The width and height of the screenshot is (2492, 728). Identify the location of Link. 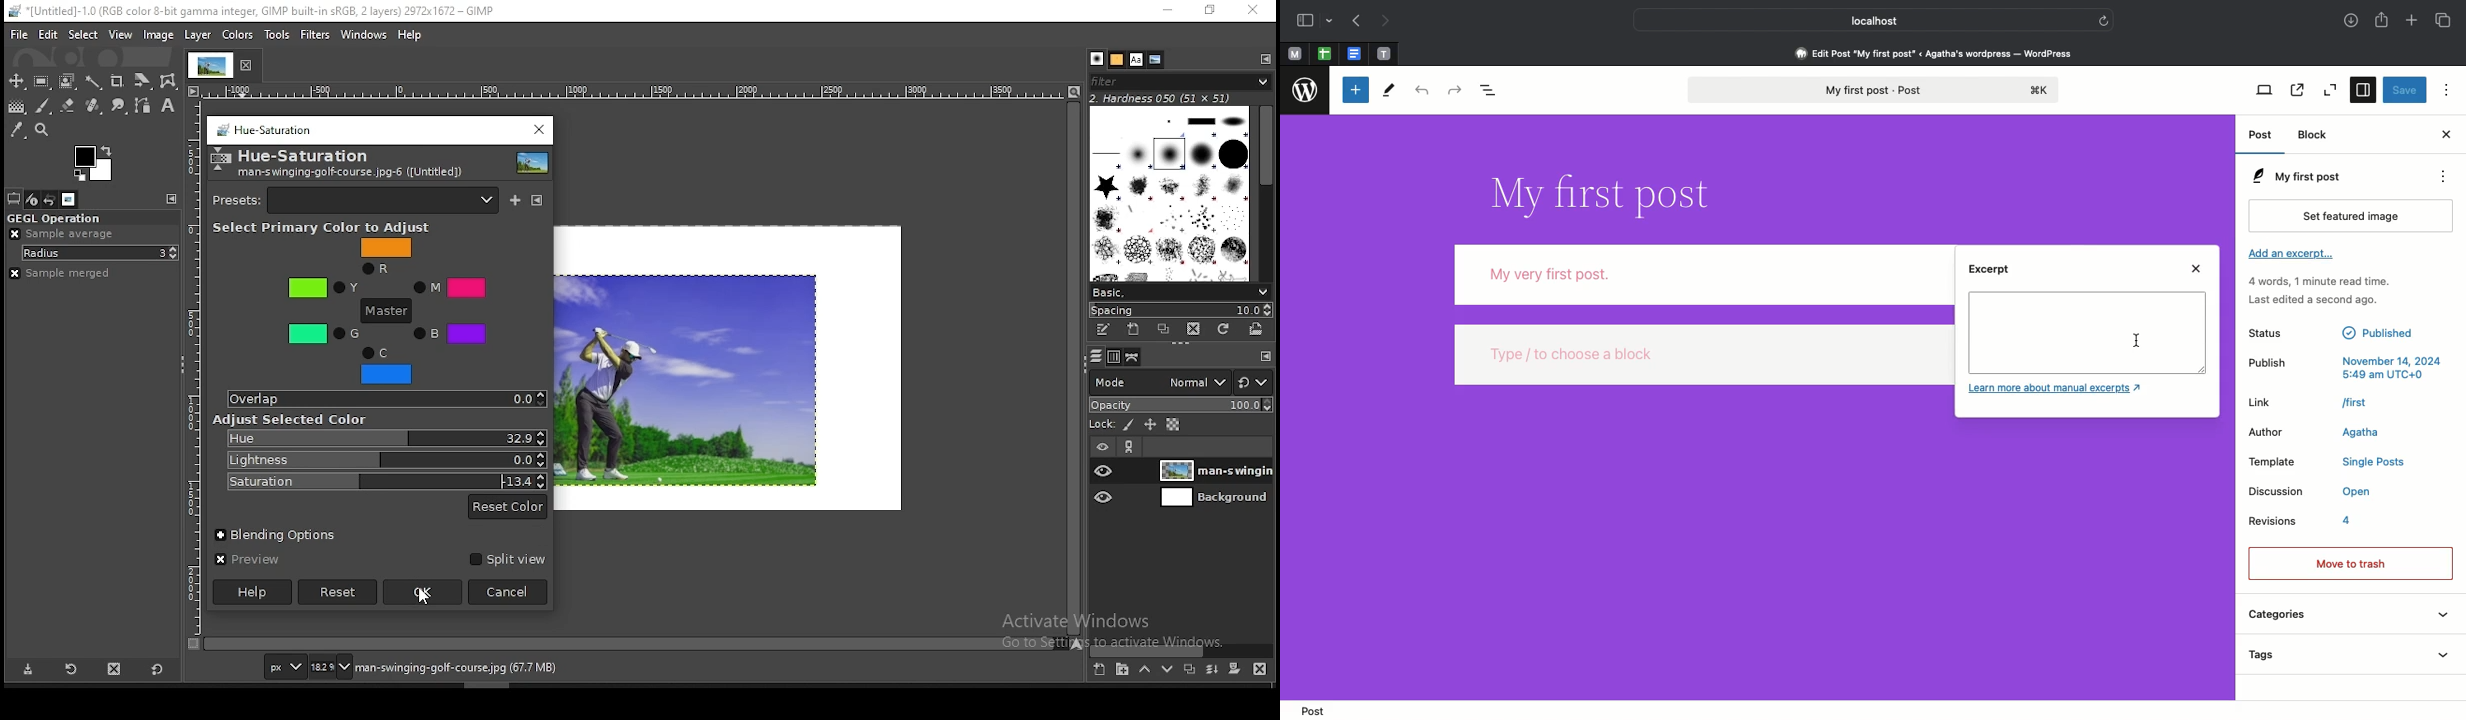
(2310, 402).